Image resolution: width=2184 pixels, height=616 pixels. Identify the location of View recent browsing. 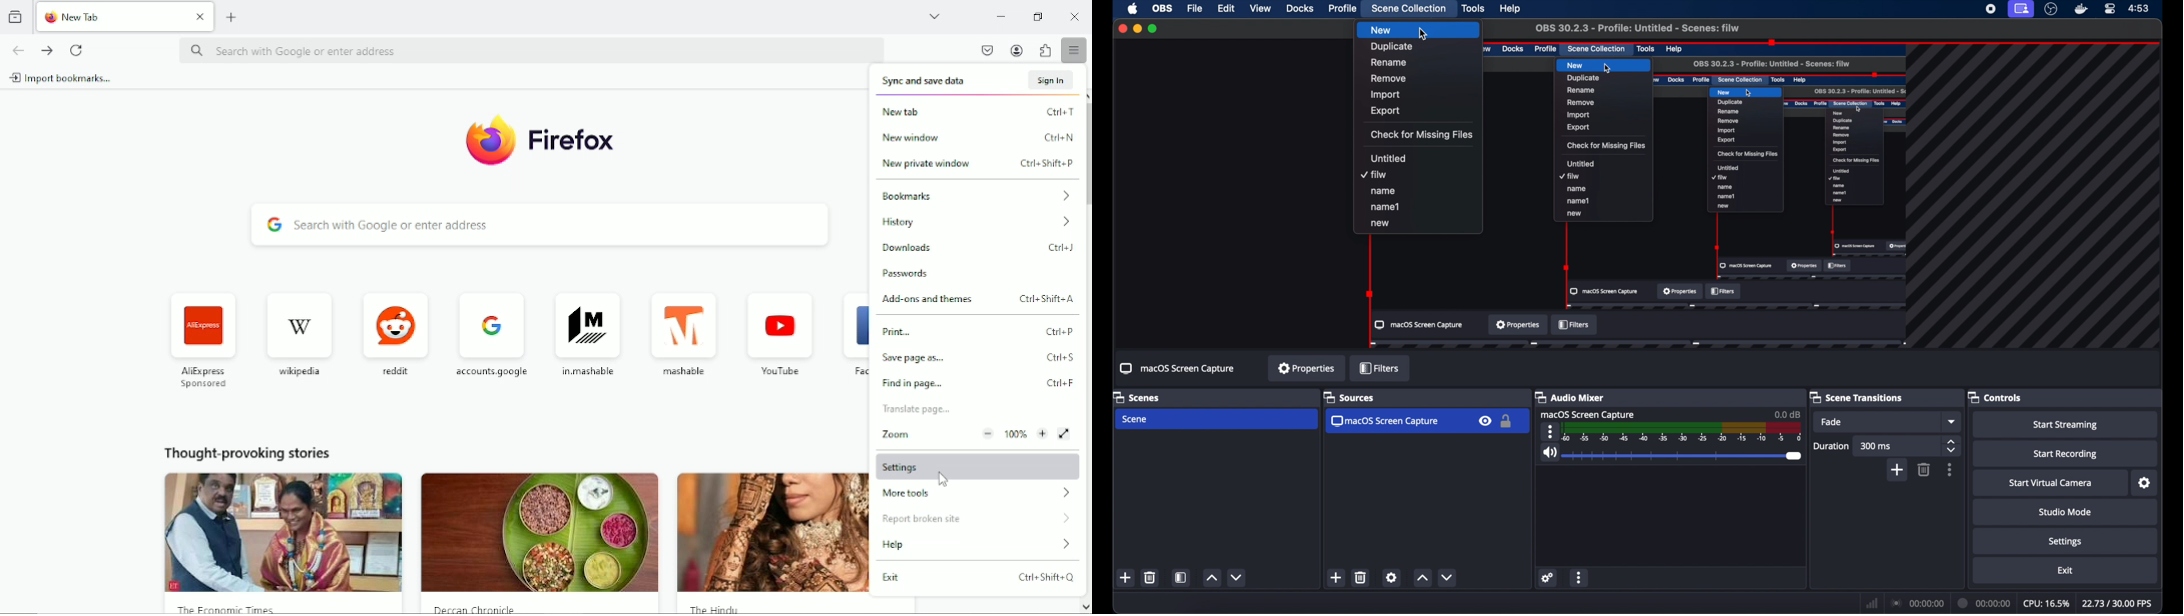
(17, 18).